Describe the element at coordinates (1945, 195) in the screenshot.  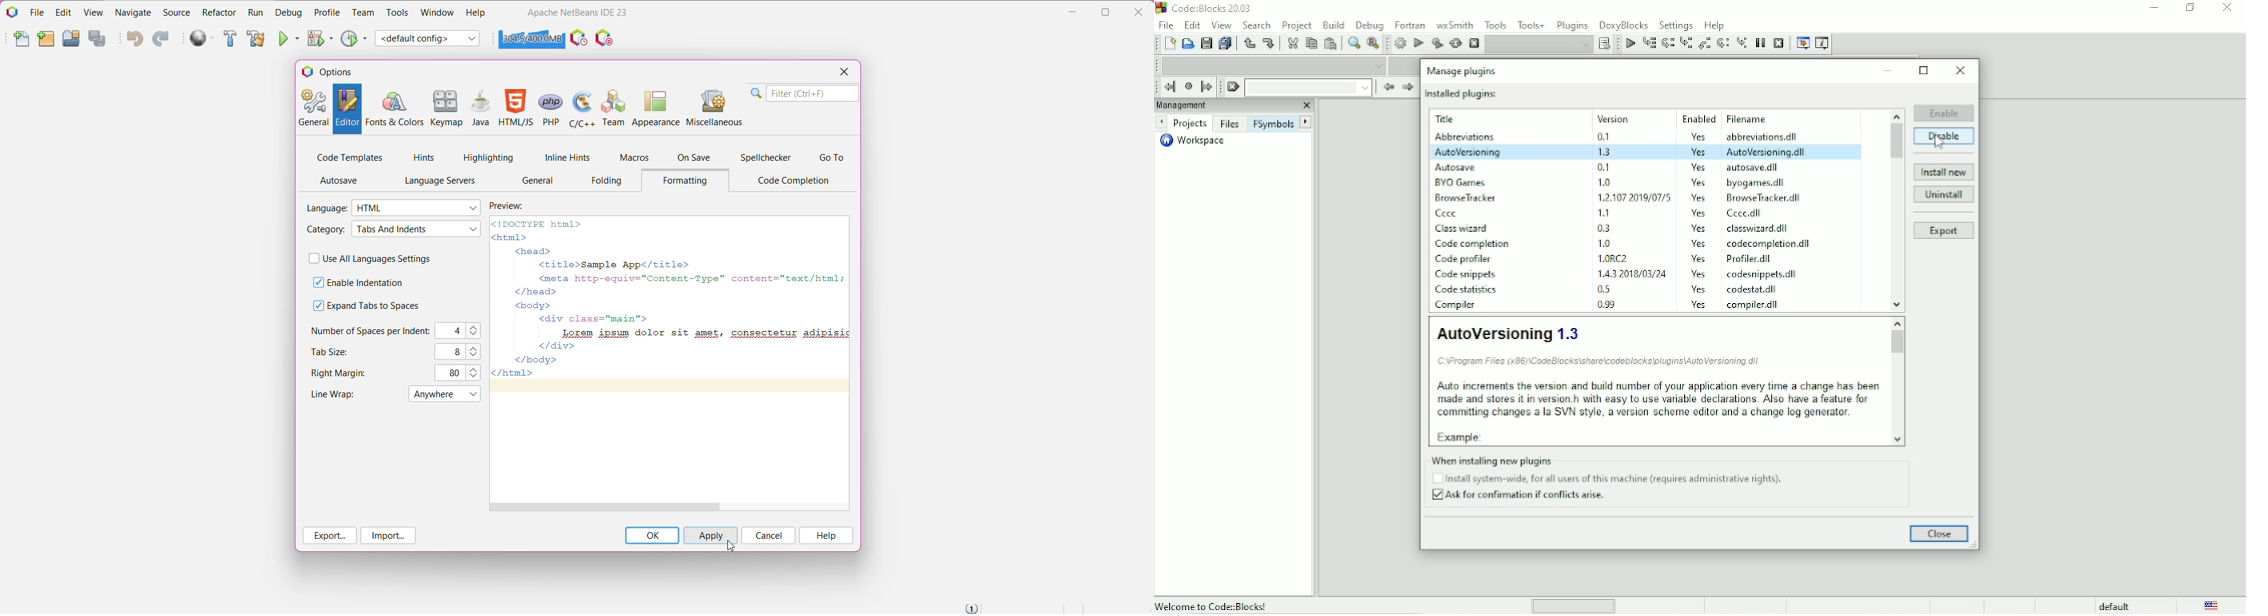
I see `Uninstall` at that location.